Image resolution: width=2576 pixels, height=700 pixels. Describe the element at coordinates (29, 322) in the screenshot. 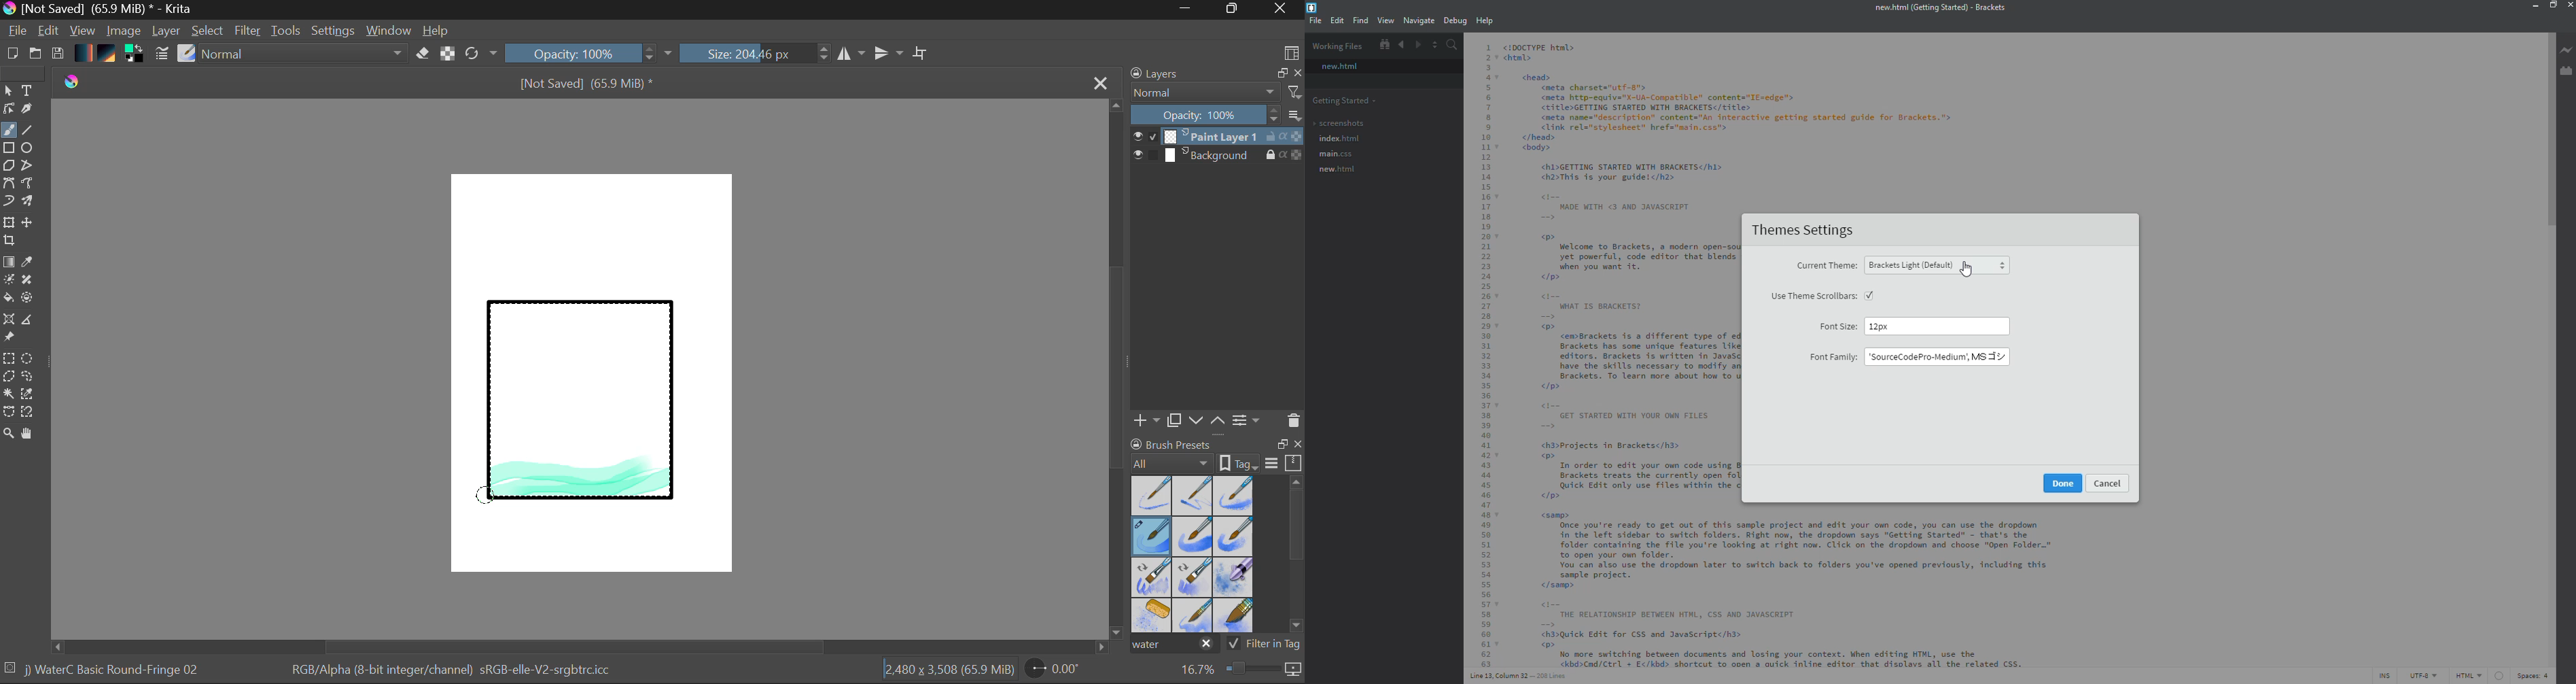

I see `Measurements` at that location.